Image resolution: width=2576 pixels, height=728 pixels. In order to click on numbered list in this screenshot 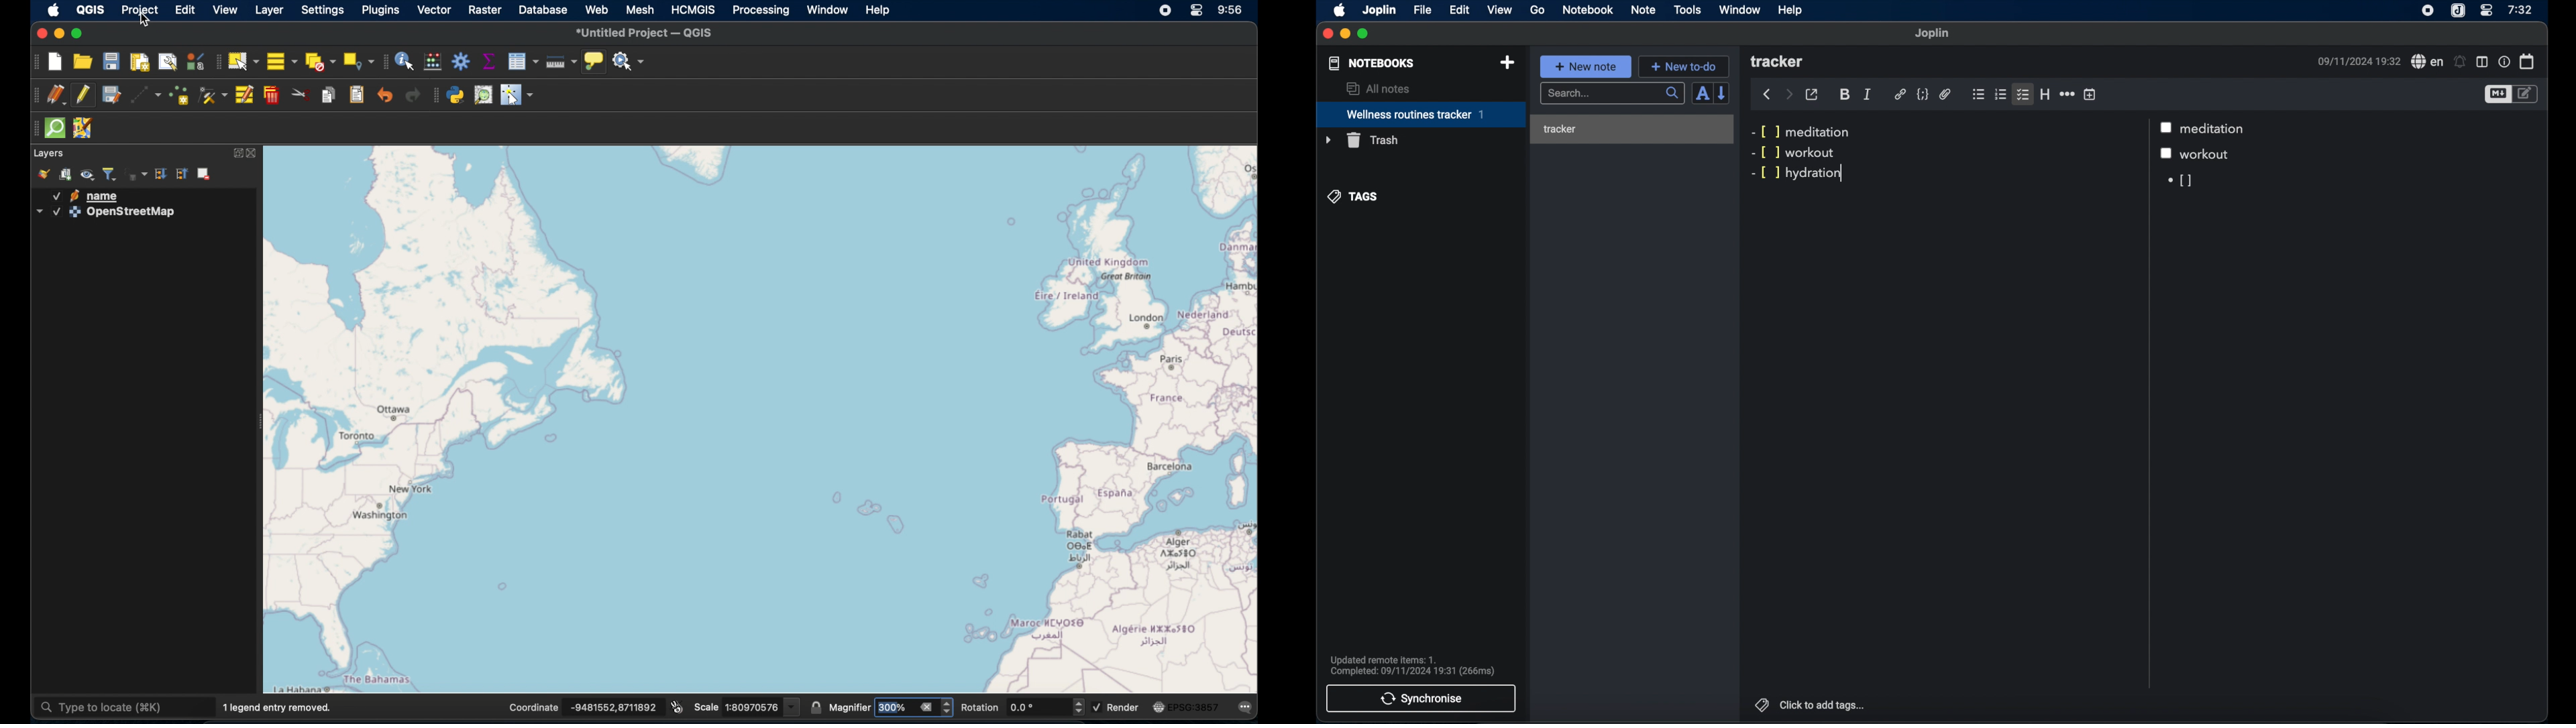, I will do `click(2001, 95)`.